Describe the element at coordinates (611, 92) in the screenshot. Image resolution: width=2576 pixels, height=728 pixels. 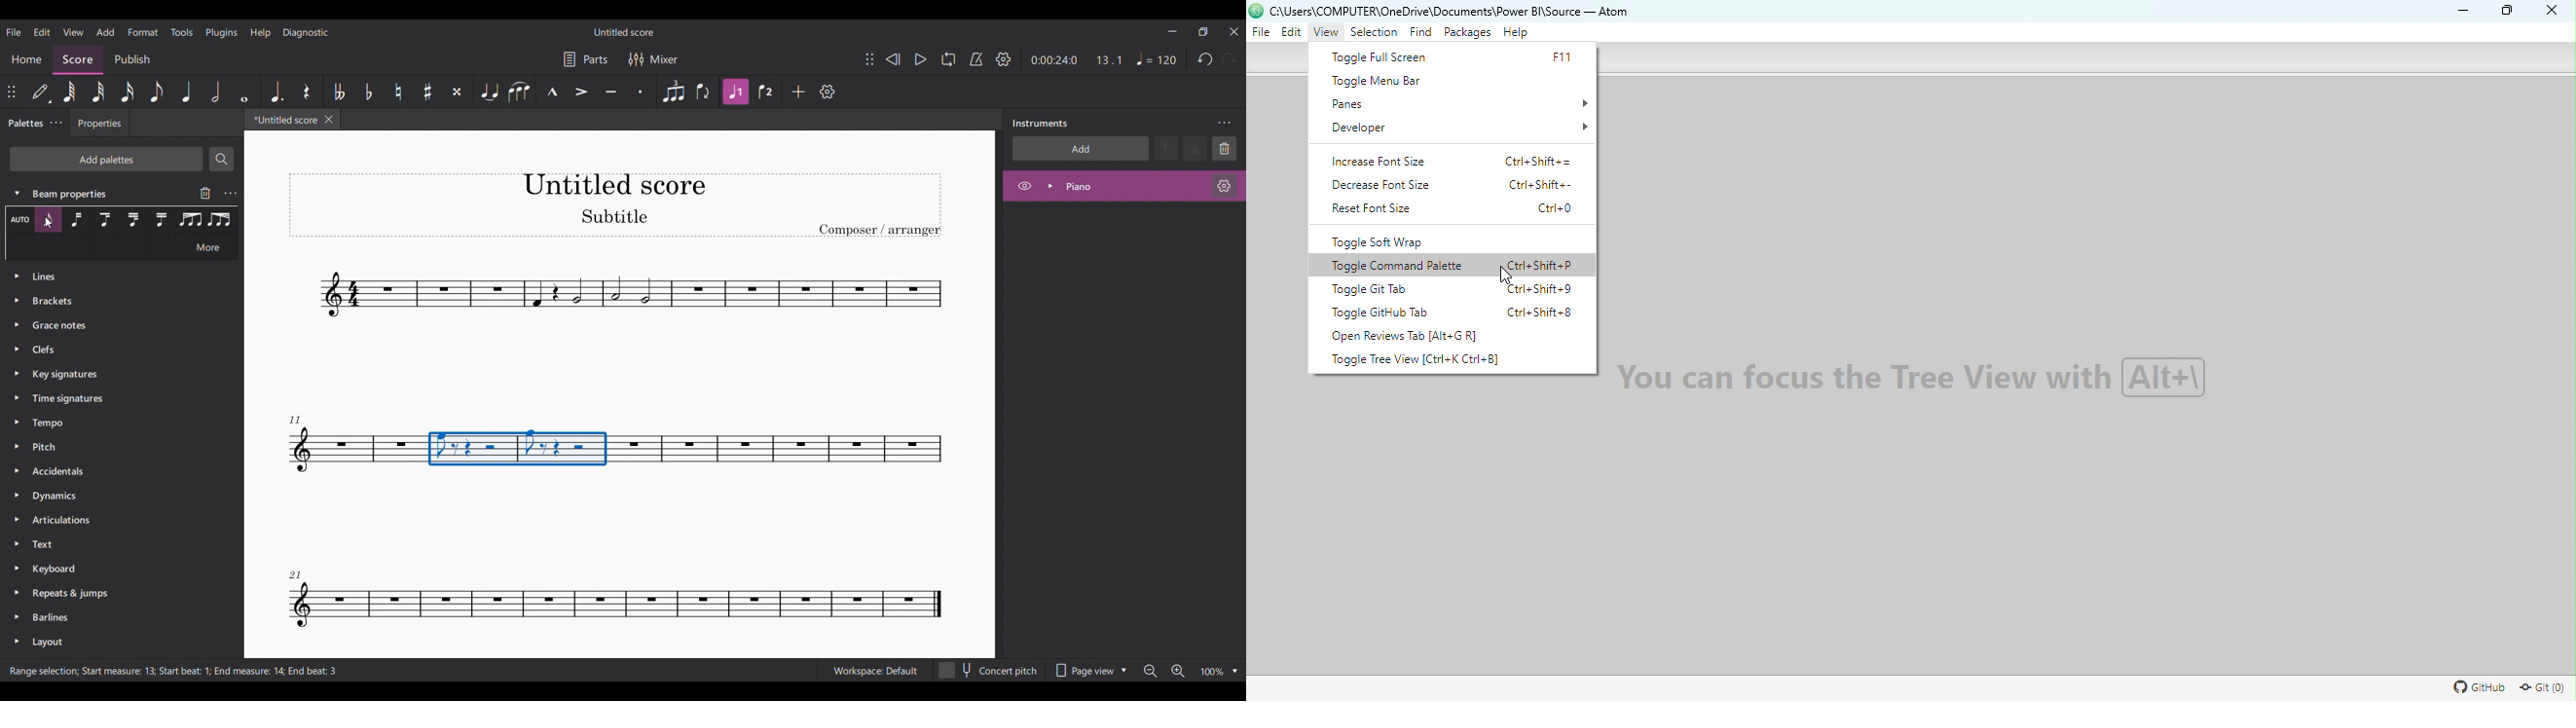
I see `Tenuto` at that location.